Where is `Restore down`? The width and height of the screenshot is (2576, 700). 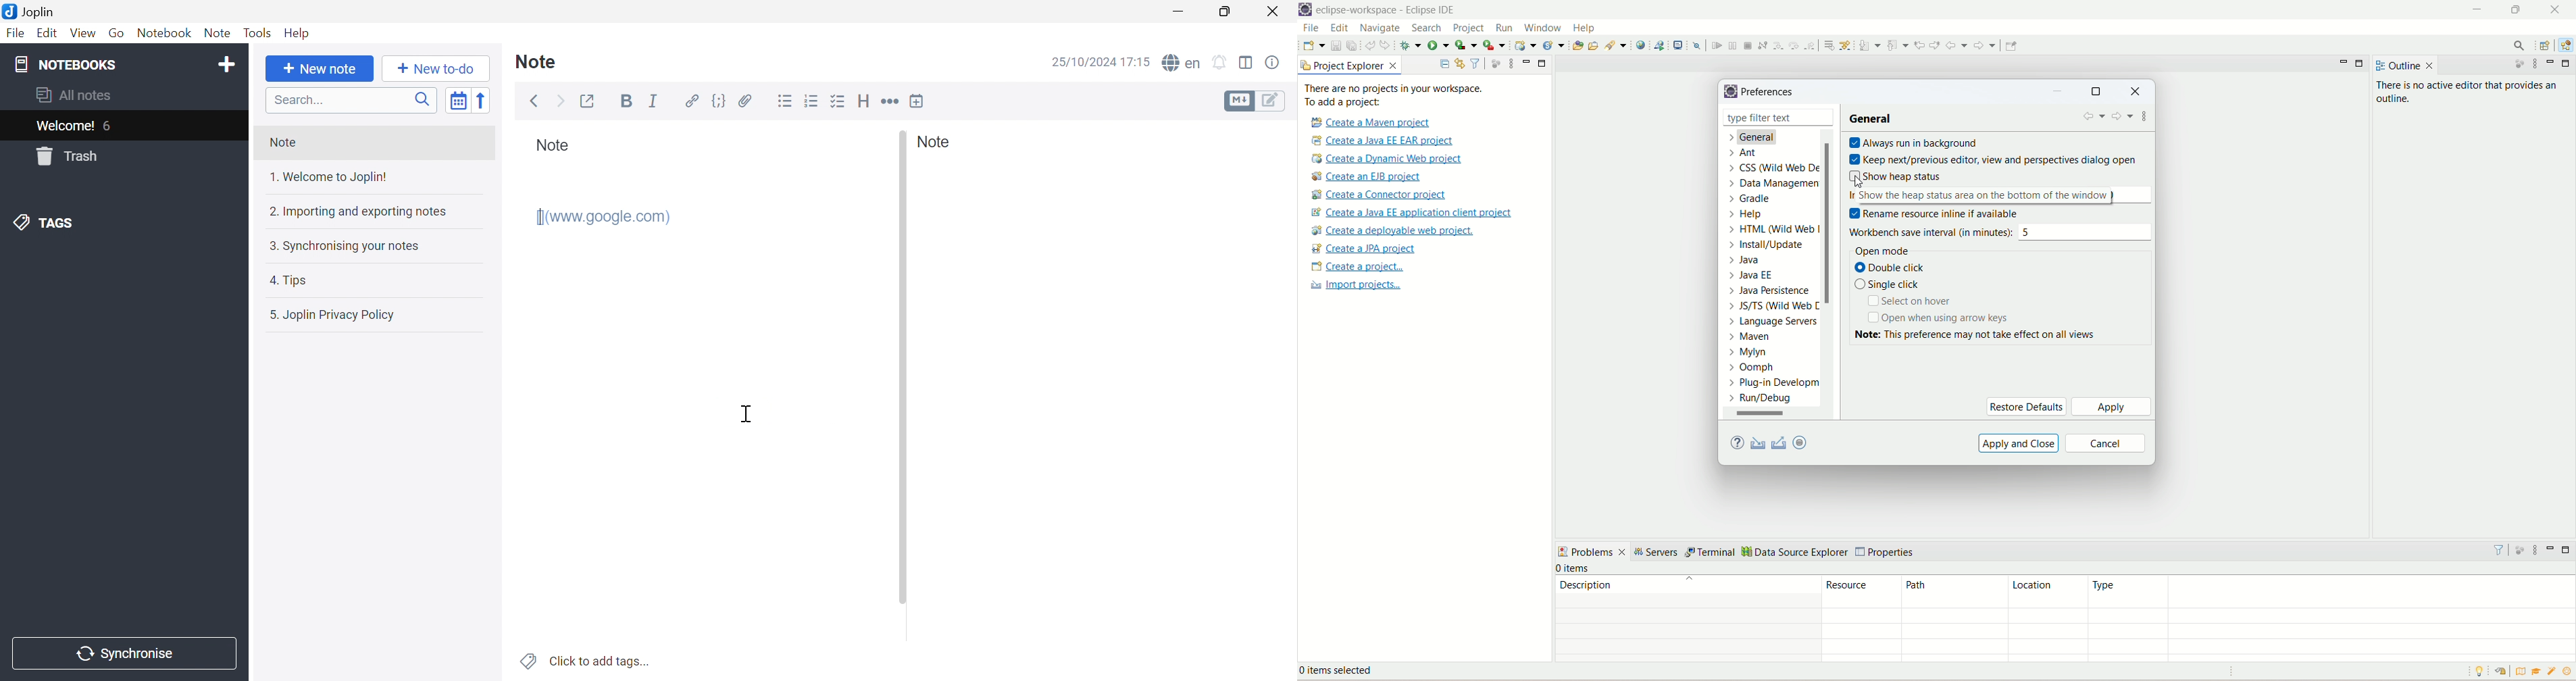
Restore down is located at coordinates (1224, 11).